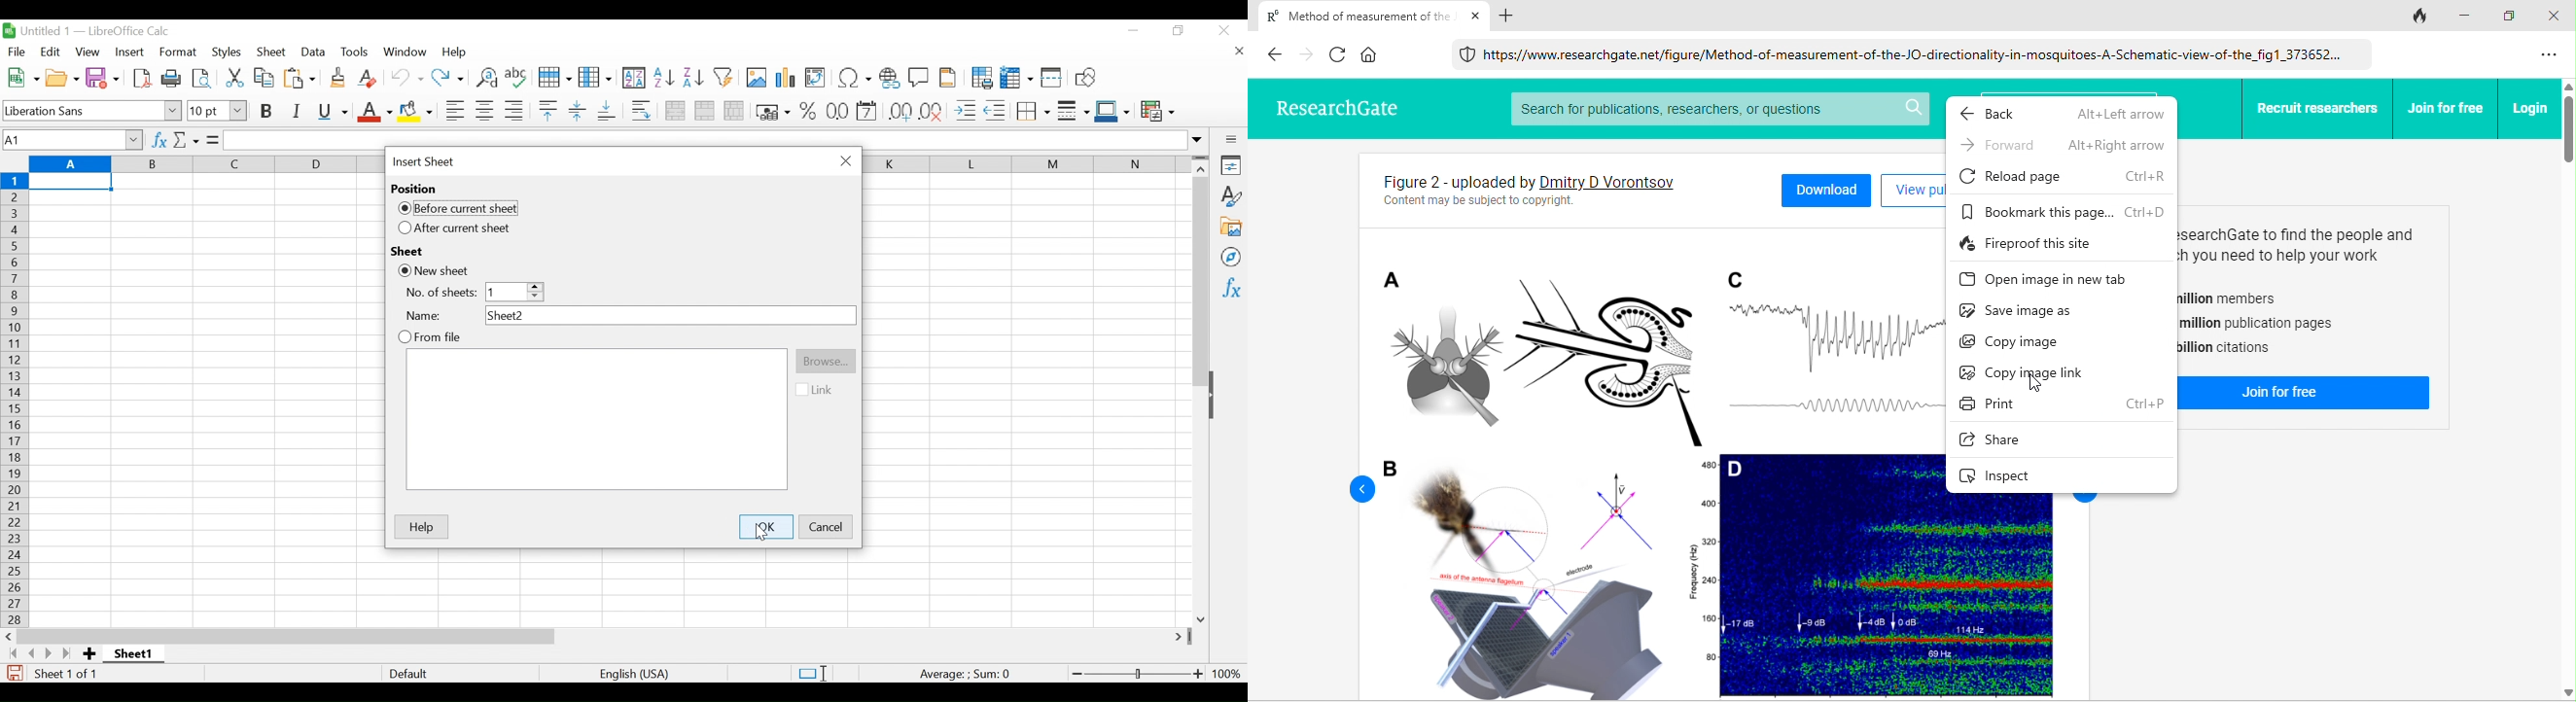 This screenshot has width=2576, height=728. What do you see at coordinates (1017, 77) in the screenshot?
I see `Freeze Rows and Columns` at bounding box center [1017, 77].